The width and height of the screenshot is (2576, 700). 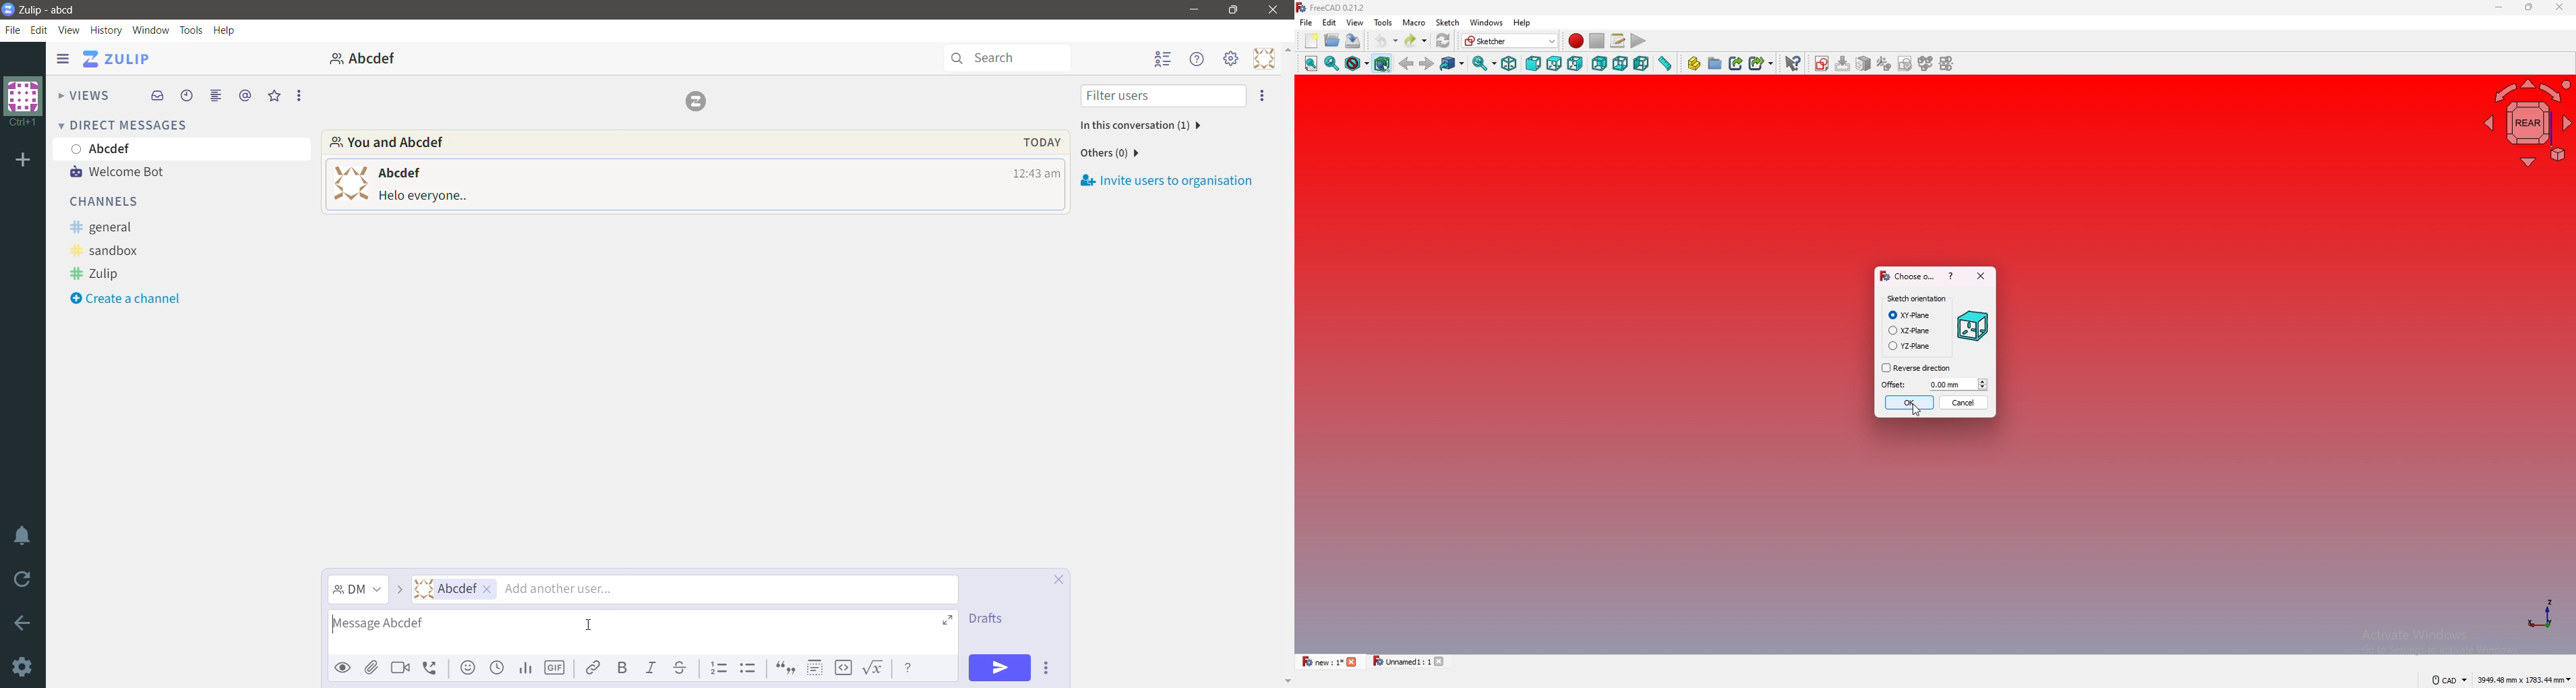 I want to click on help, so click(x=1522, y=23).